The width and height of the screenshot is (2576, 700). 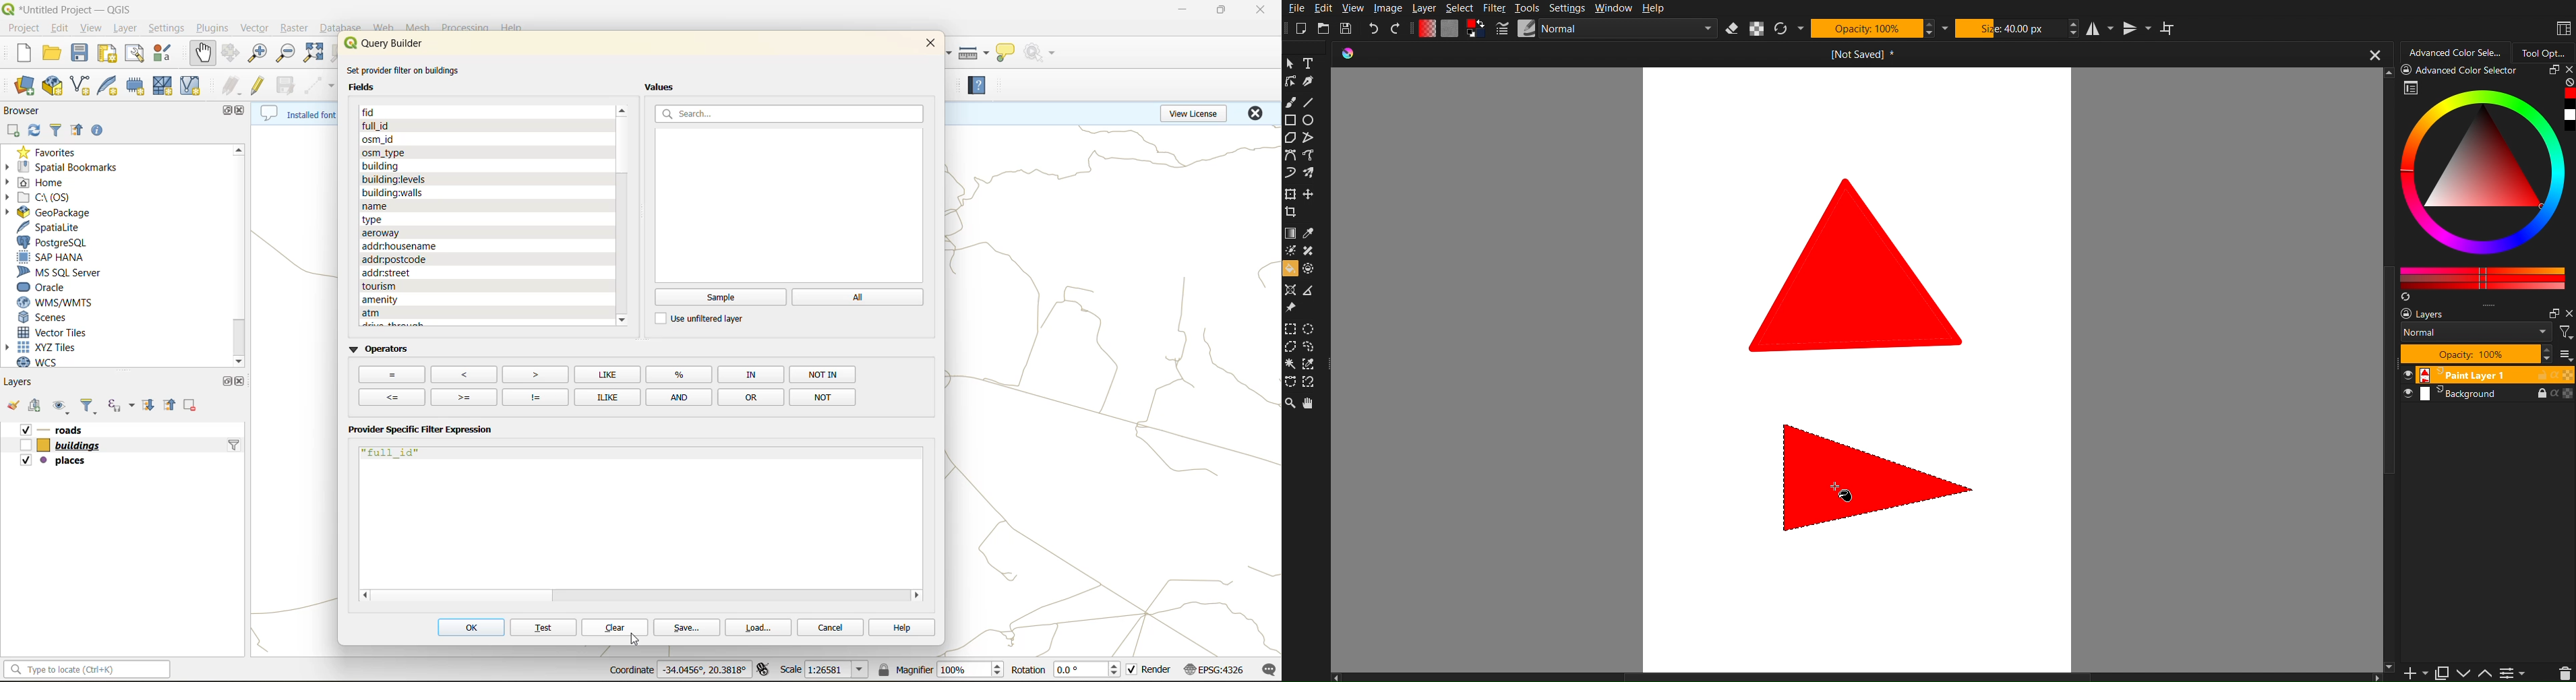 What do you see at coordinates (688, 629) in the screenshot?
I see `save` at bounding box center [688, 629].